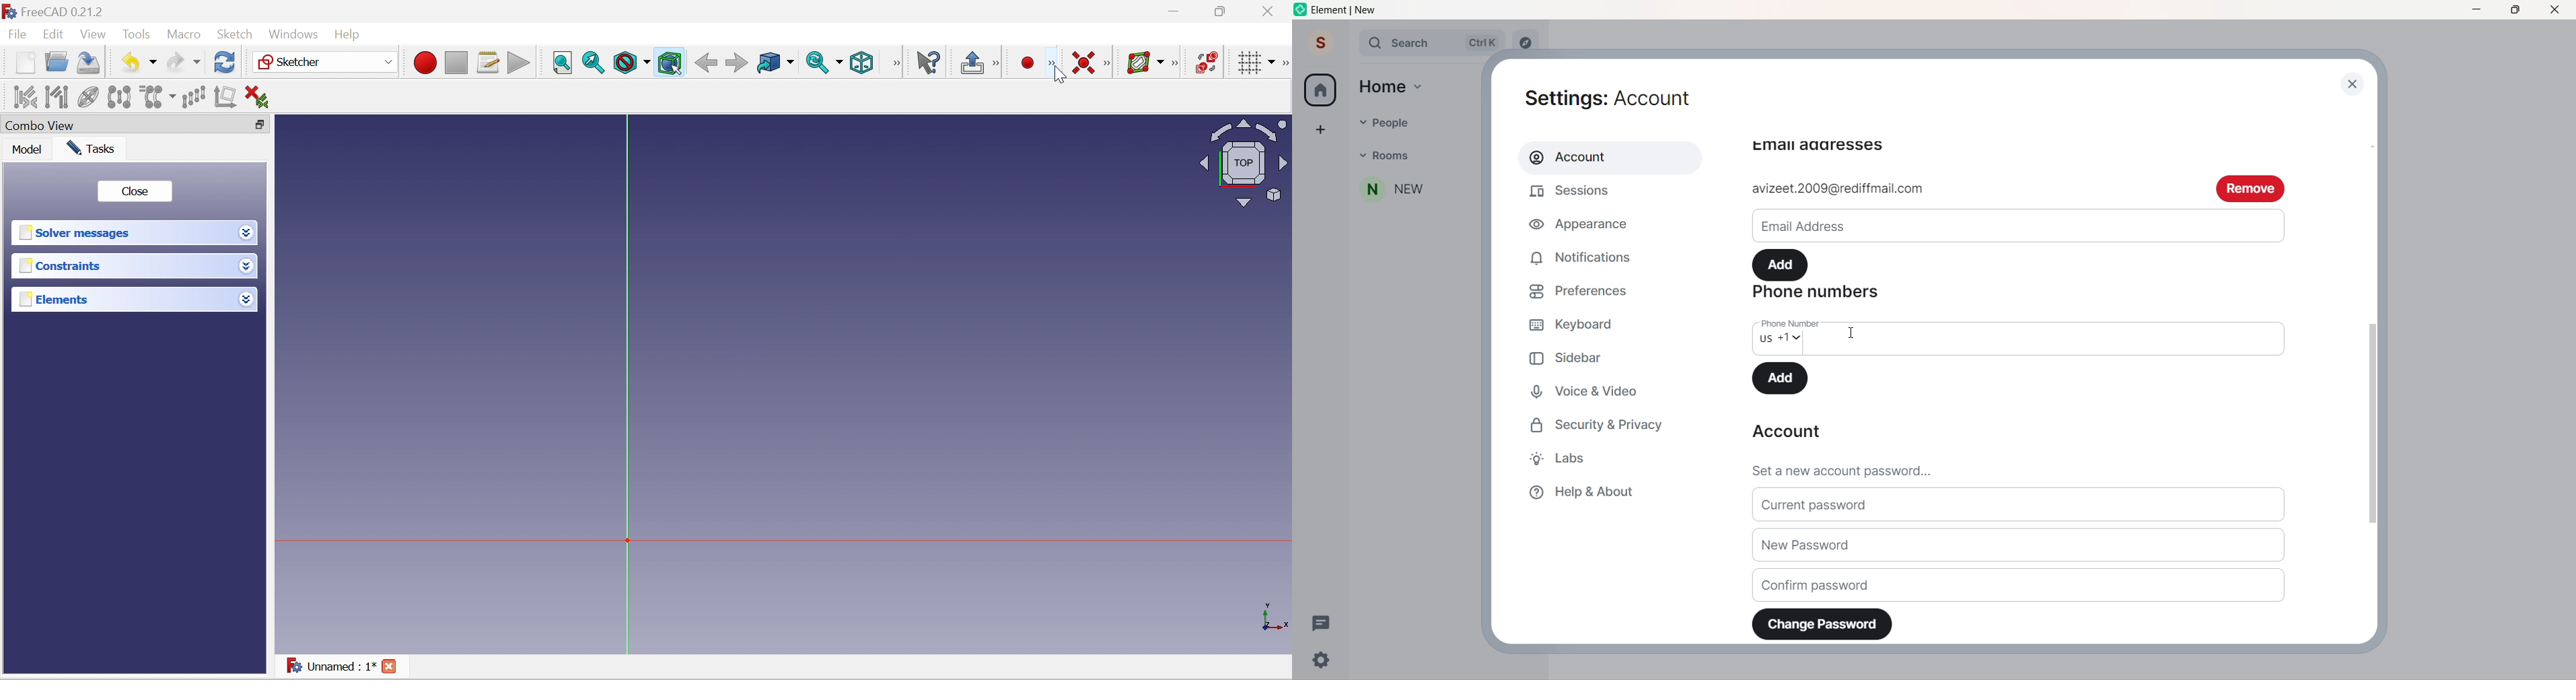 This screenshot has height=700, width=2576. I want to click on Help & About, so click(1592, 492).